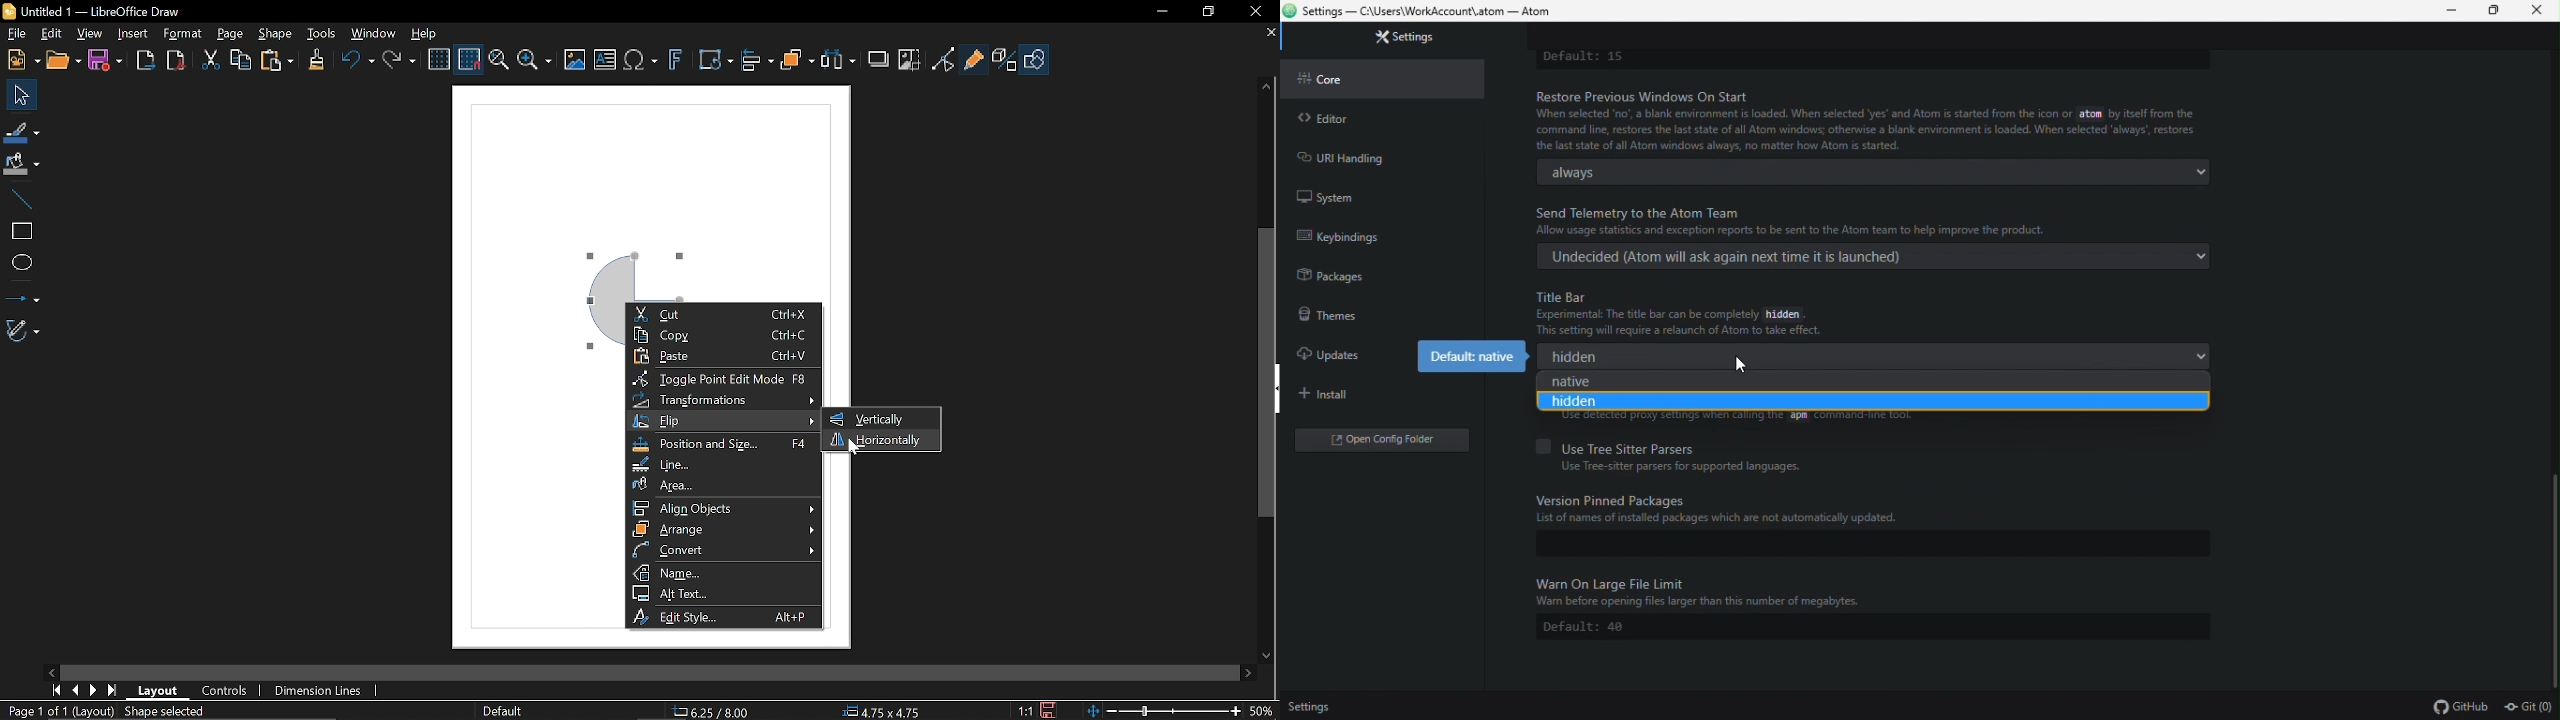 This screenshot has width=2576, height=728. Describe the element at coordinates (1271, 33) in the screenshot. I see `Close tab` at that location.